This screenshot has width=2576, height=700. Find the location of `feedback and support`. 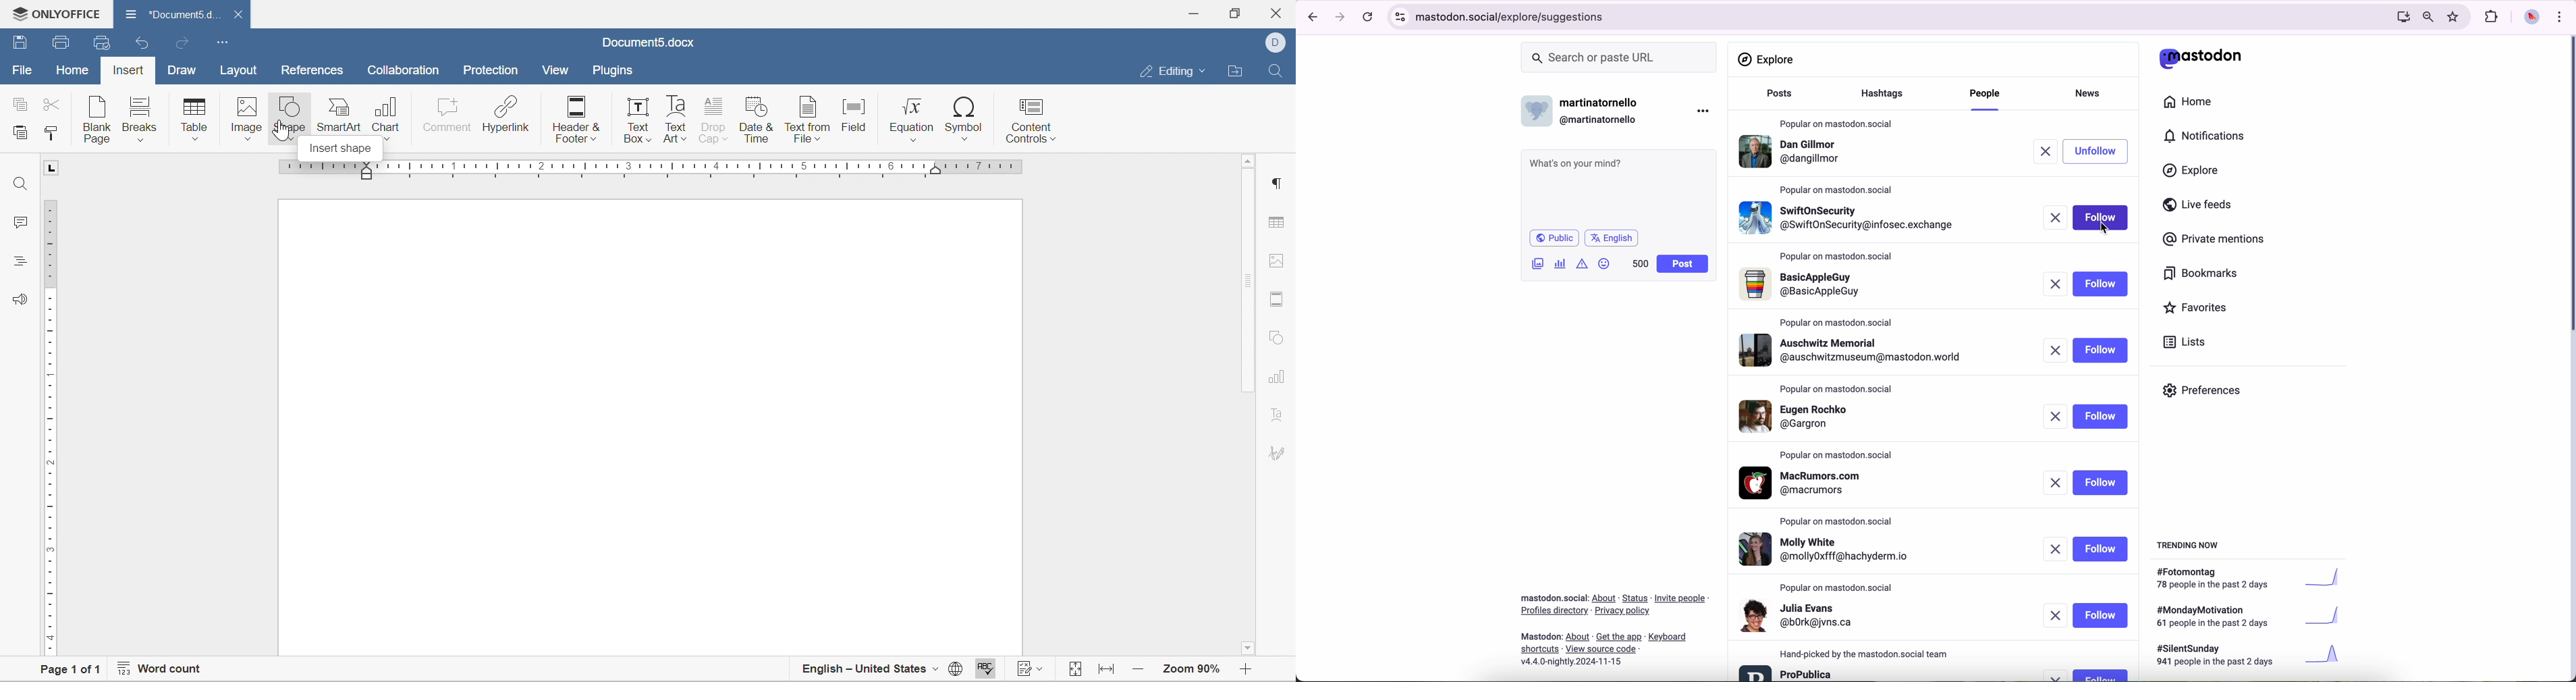

feedback and support is located at coordinates (21, 298).